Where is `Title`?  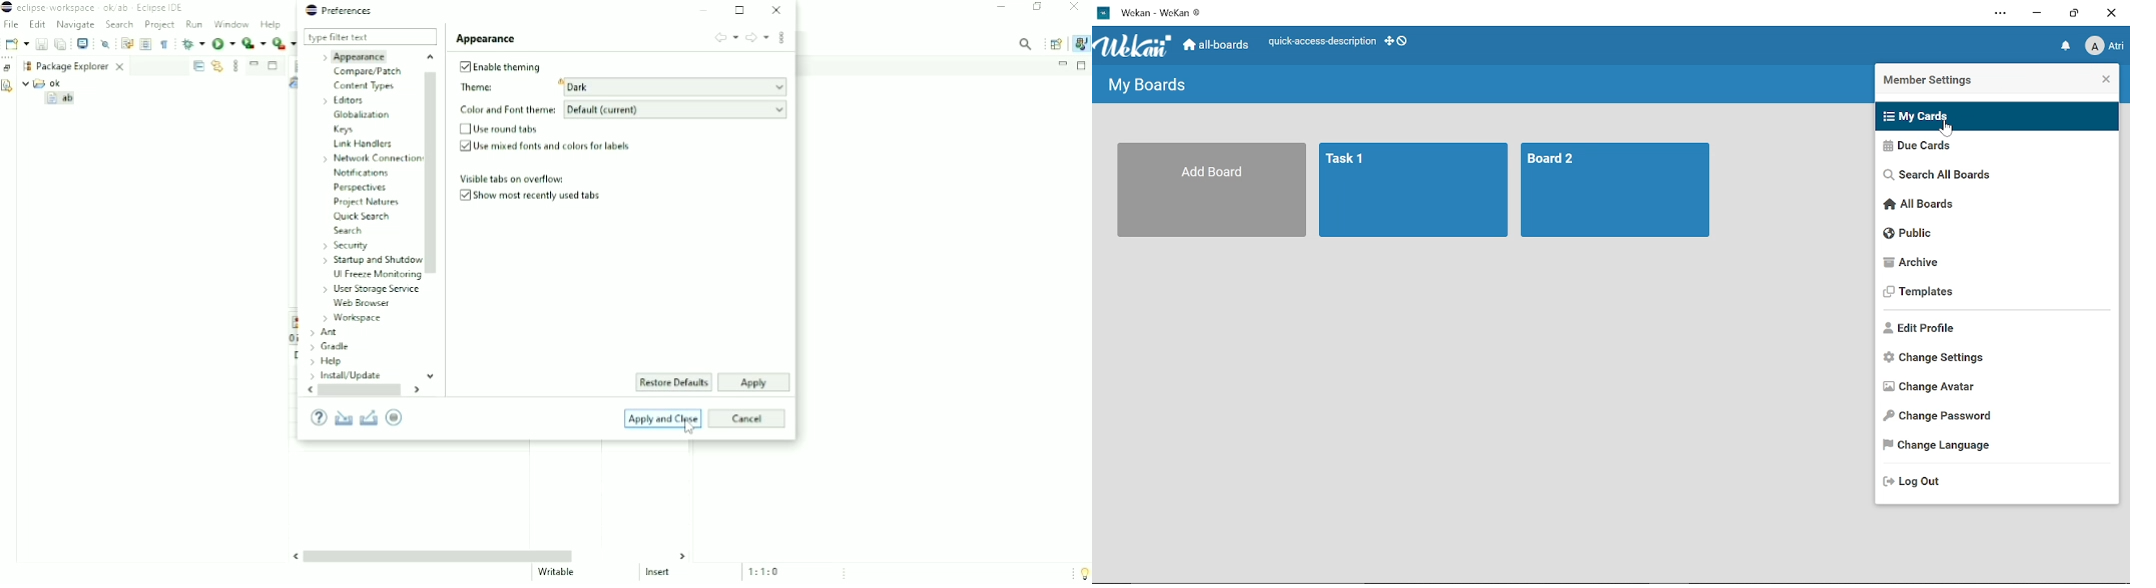
Title is located at coordinates (98, 8).